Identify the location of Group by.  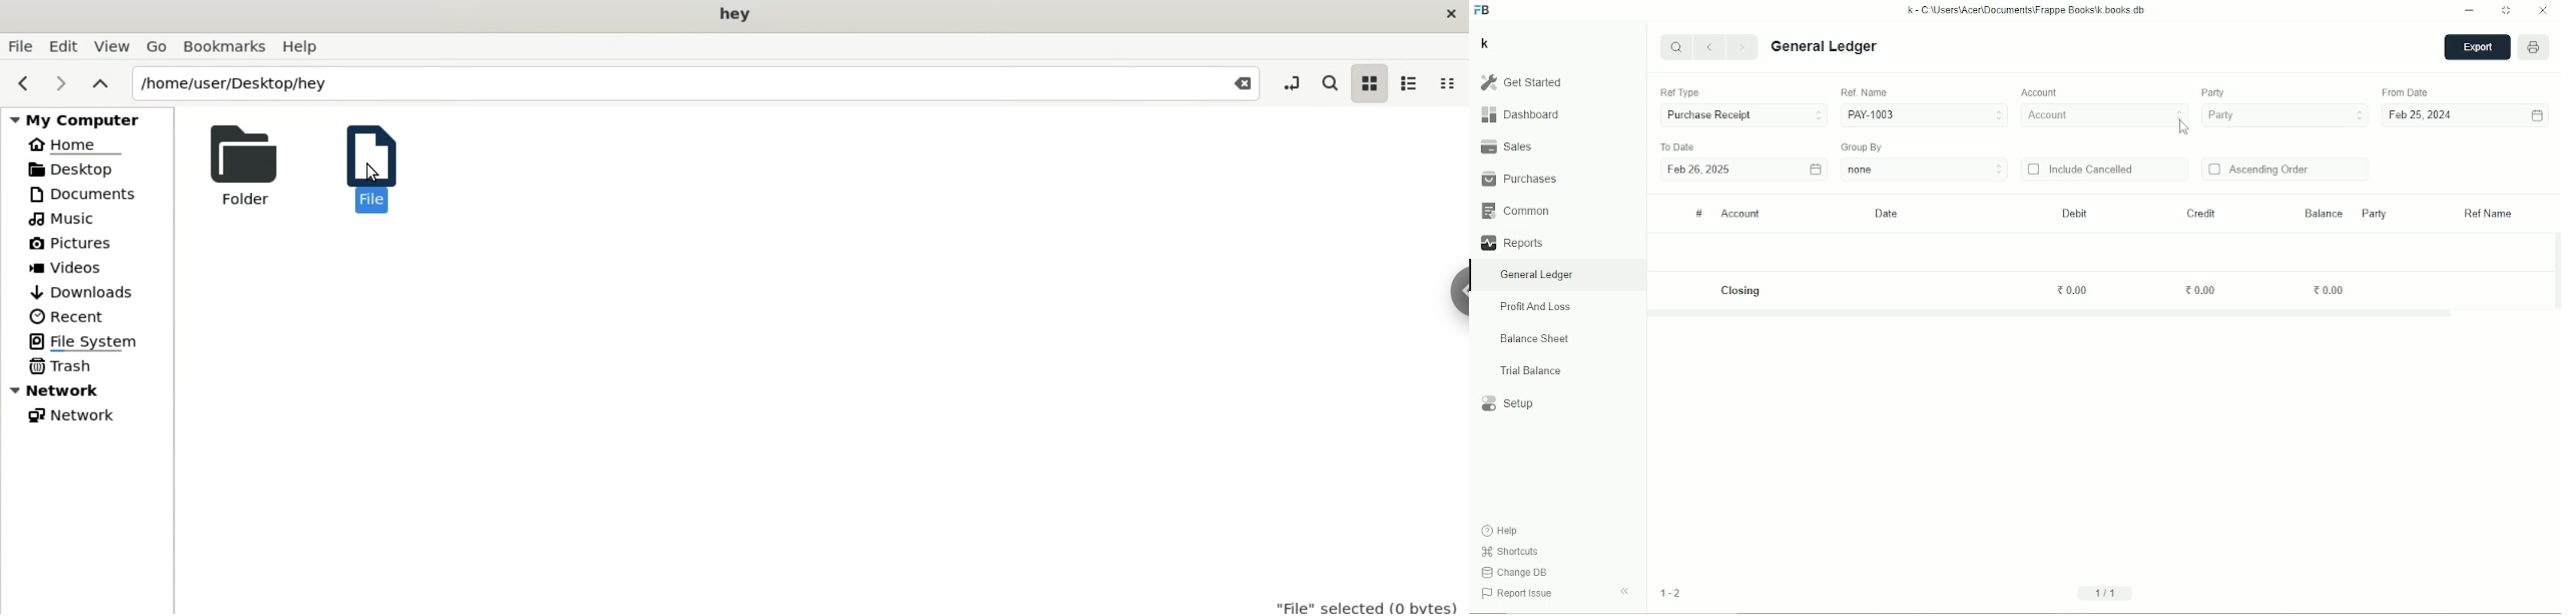
(1863, 147).